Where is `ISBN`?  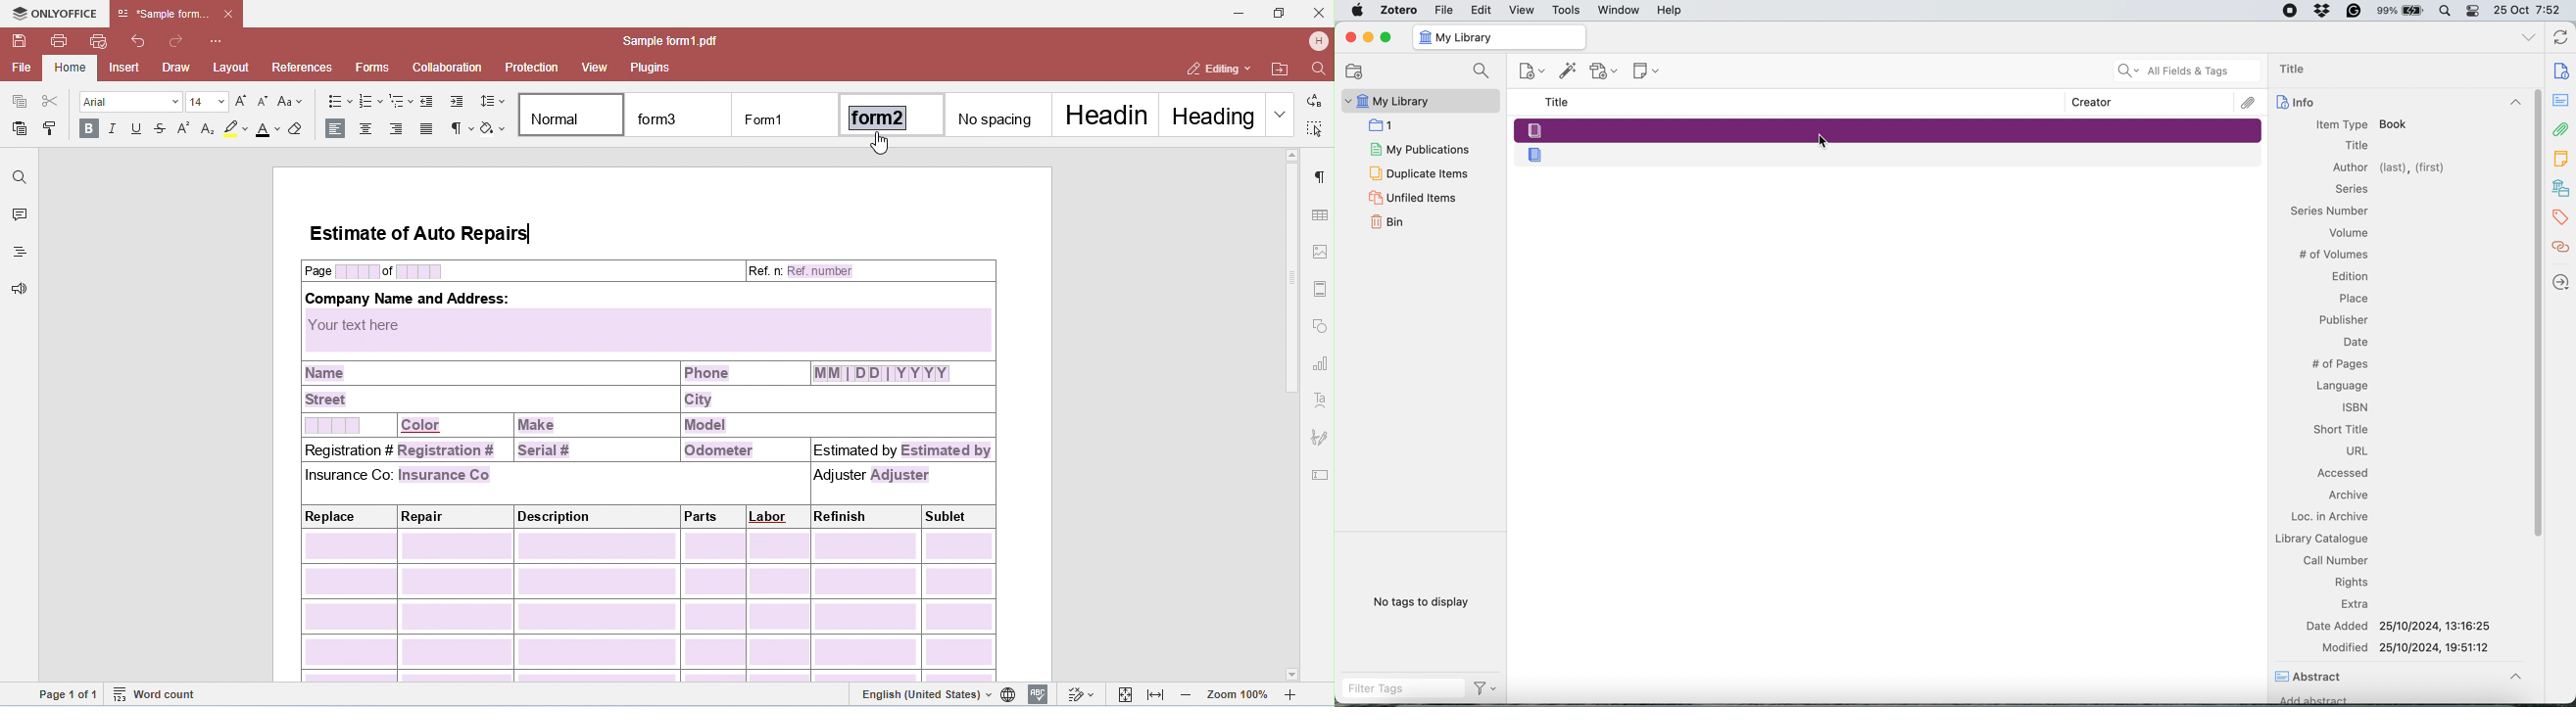 ISBN is located at coordinates (2356, 407).